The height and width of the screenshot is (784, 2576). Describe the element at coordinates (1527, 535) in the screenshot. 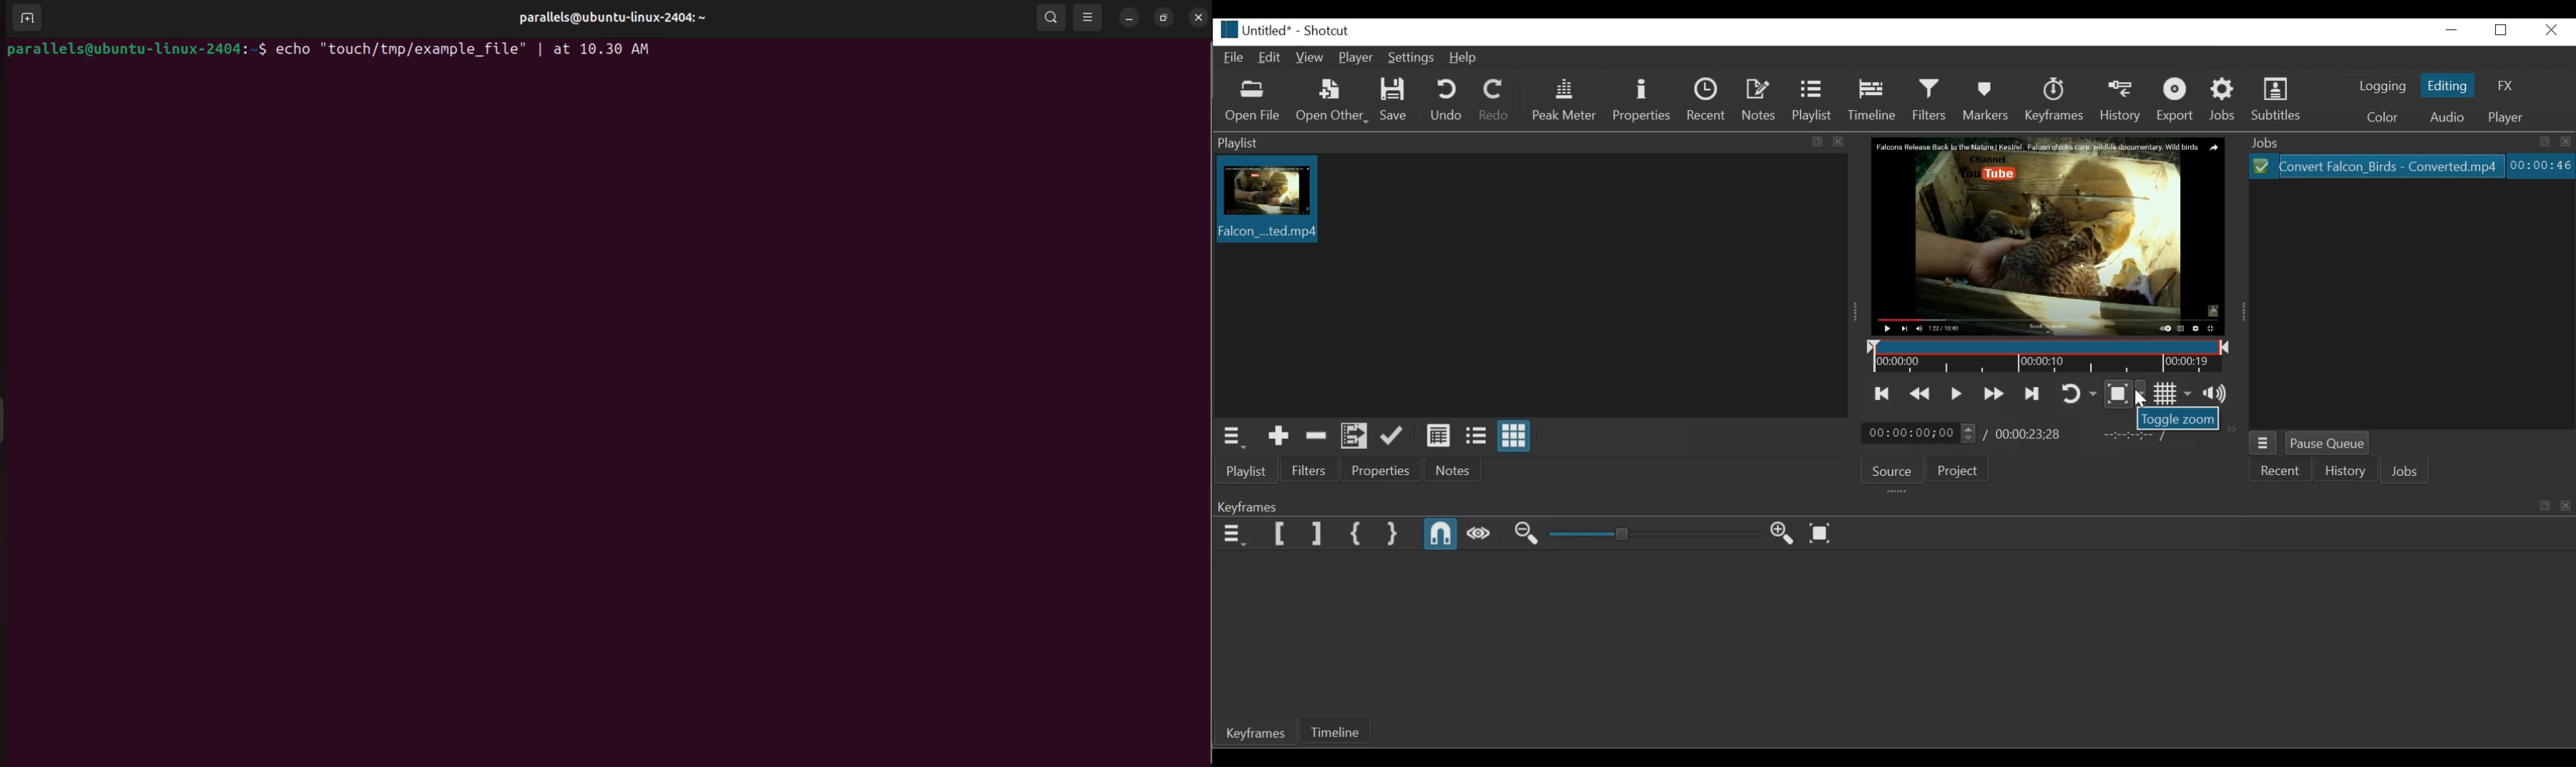

I see `Zoom in Keyframe` at that location.